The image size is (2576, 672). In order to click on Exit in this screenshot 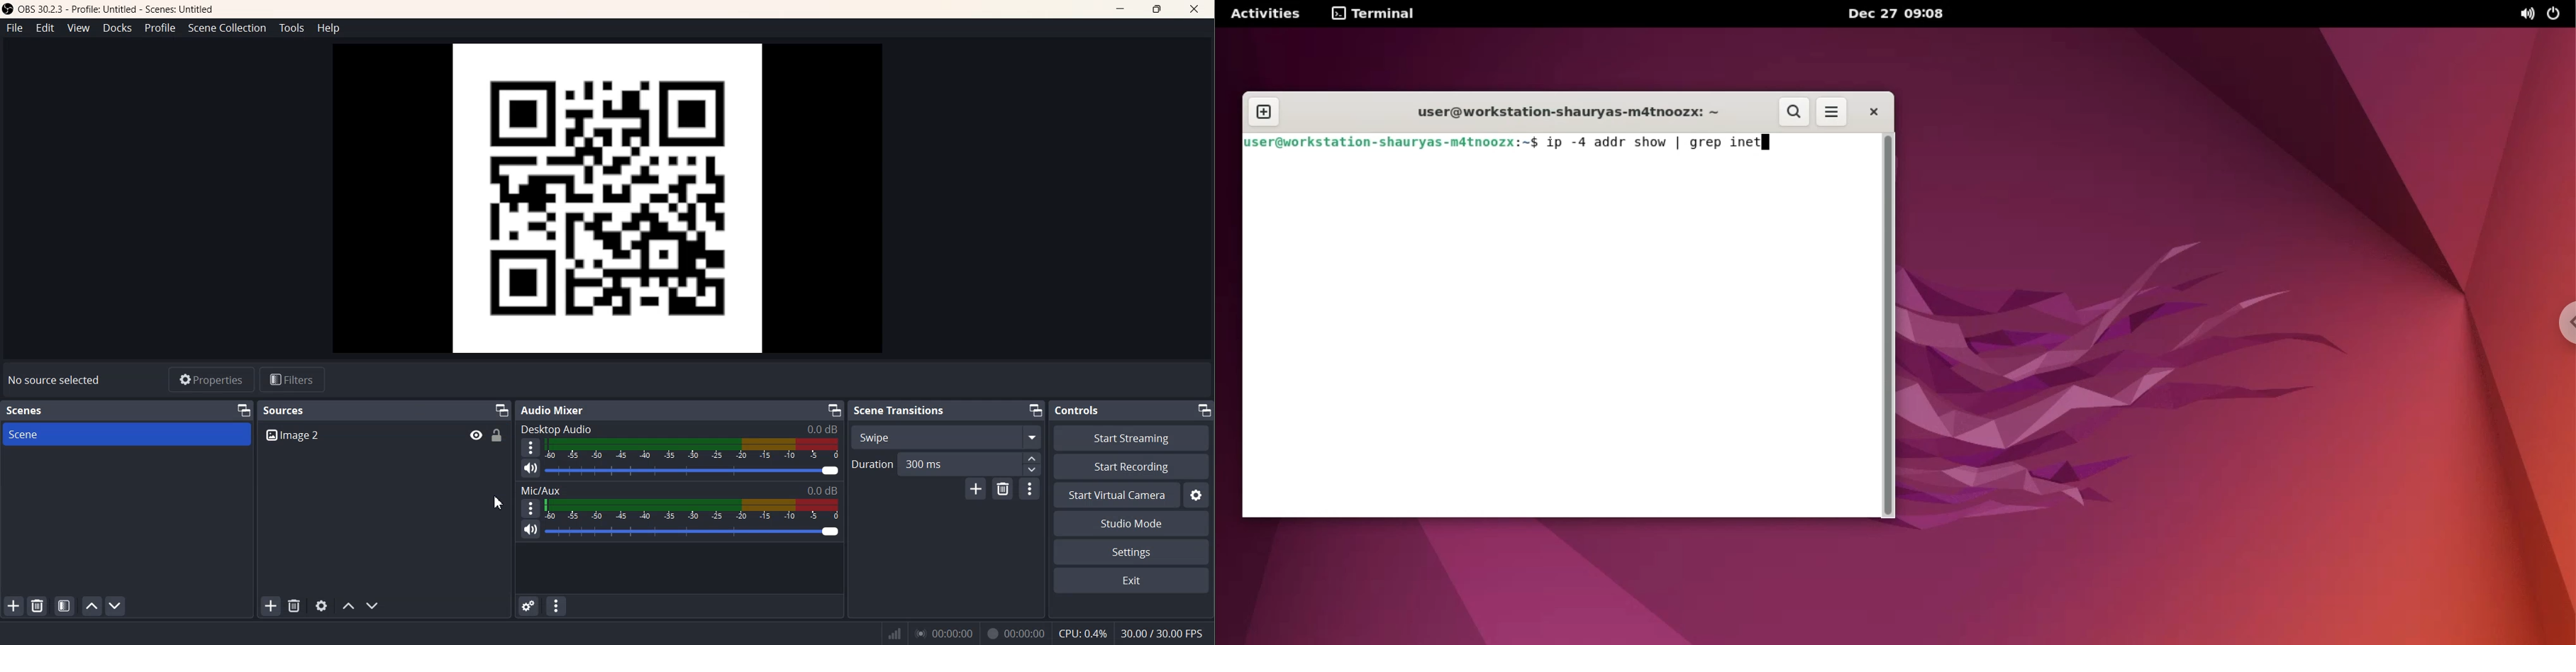, I will do `click(1197, 9)`.